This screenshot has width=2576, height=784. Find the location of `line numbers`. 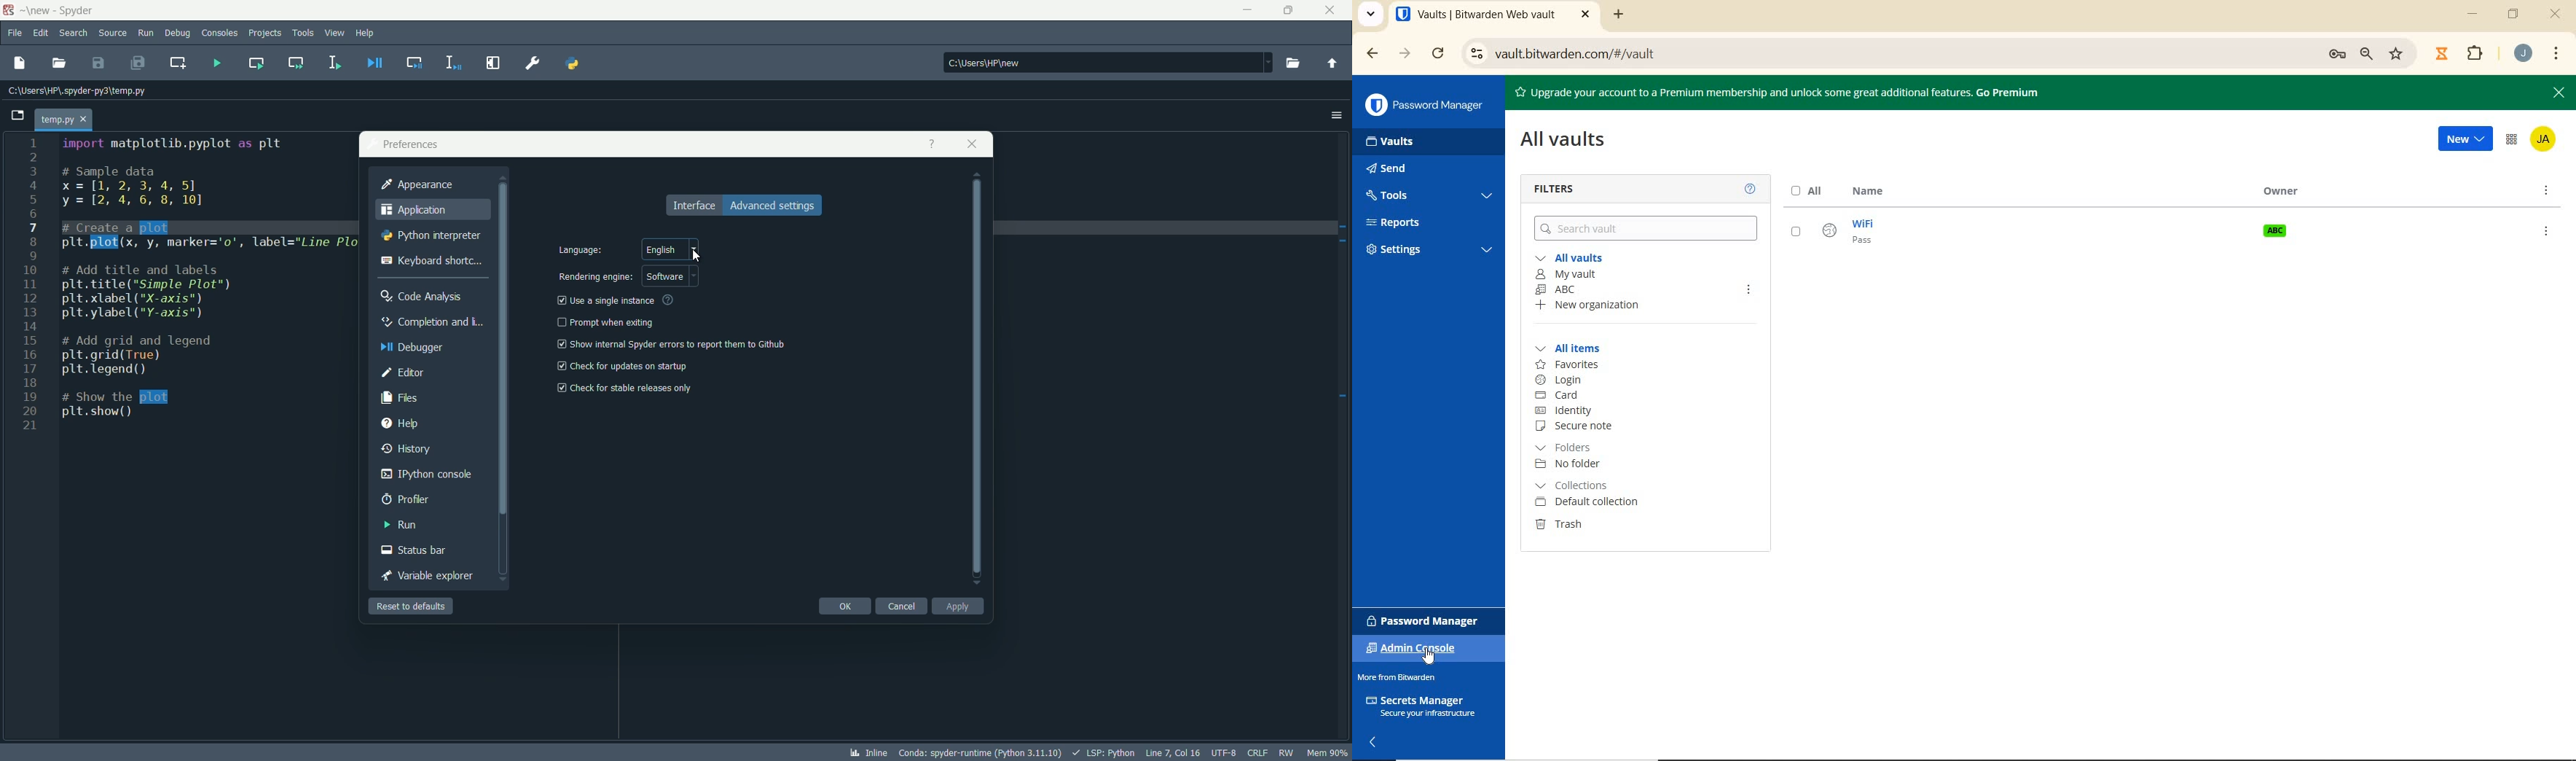

line numbers is located at coordinates (33, 287).